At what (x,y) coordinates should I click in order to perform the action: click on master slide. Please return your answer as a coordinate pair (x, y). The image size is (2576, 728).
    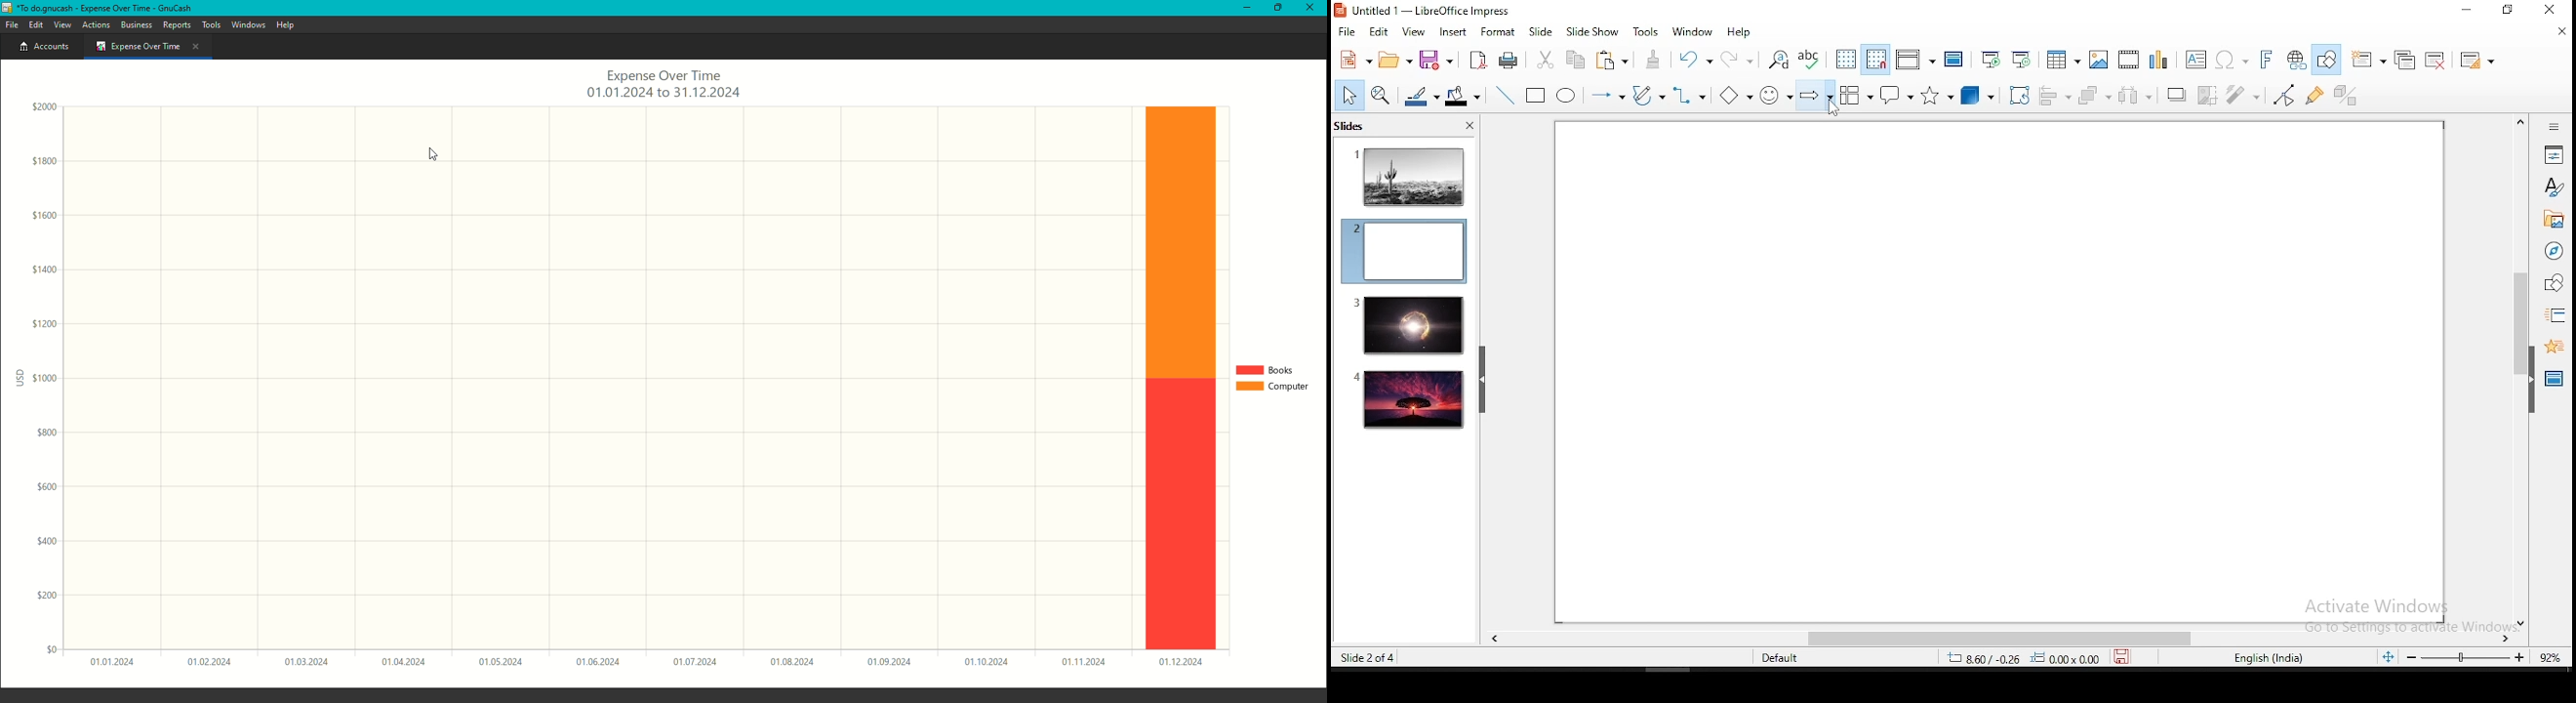
    Looking at the image, I should click on (1953, 59).